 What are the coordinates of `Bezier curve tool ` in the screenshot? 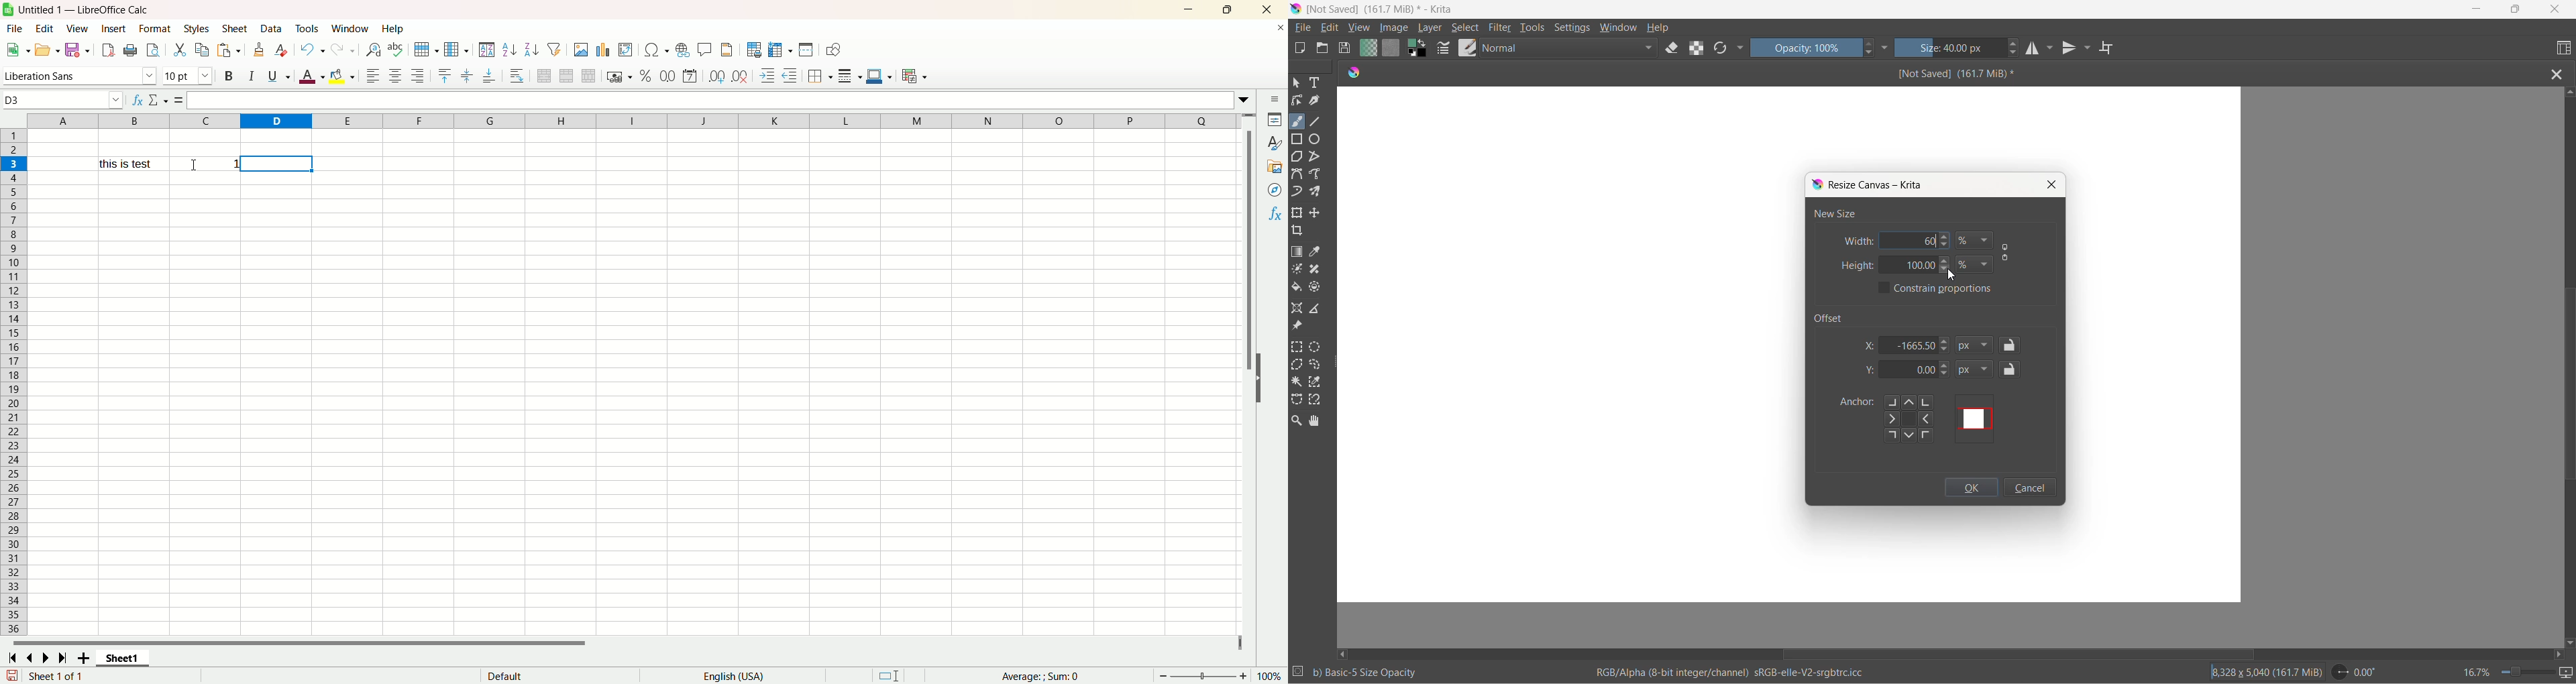 It's located at (1299, 176).